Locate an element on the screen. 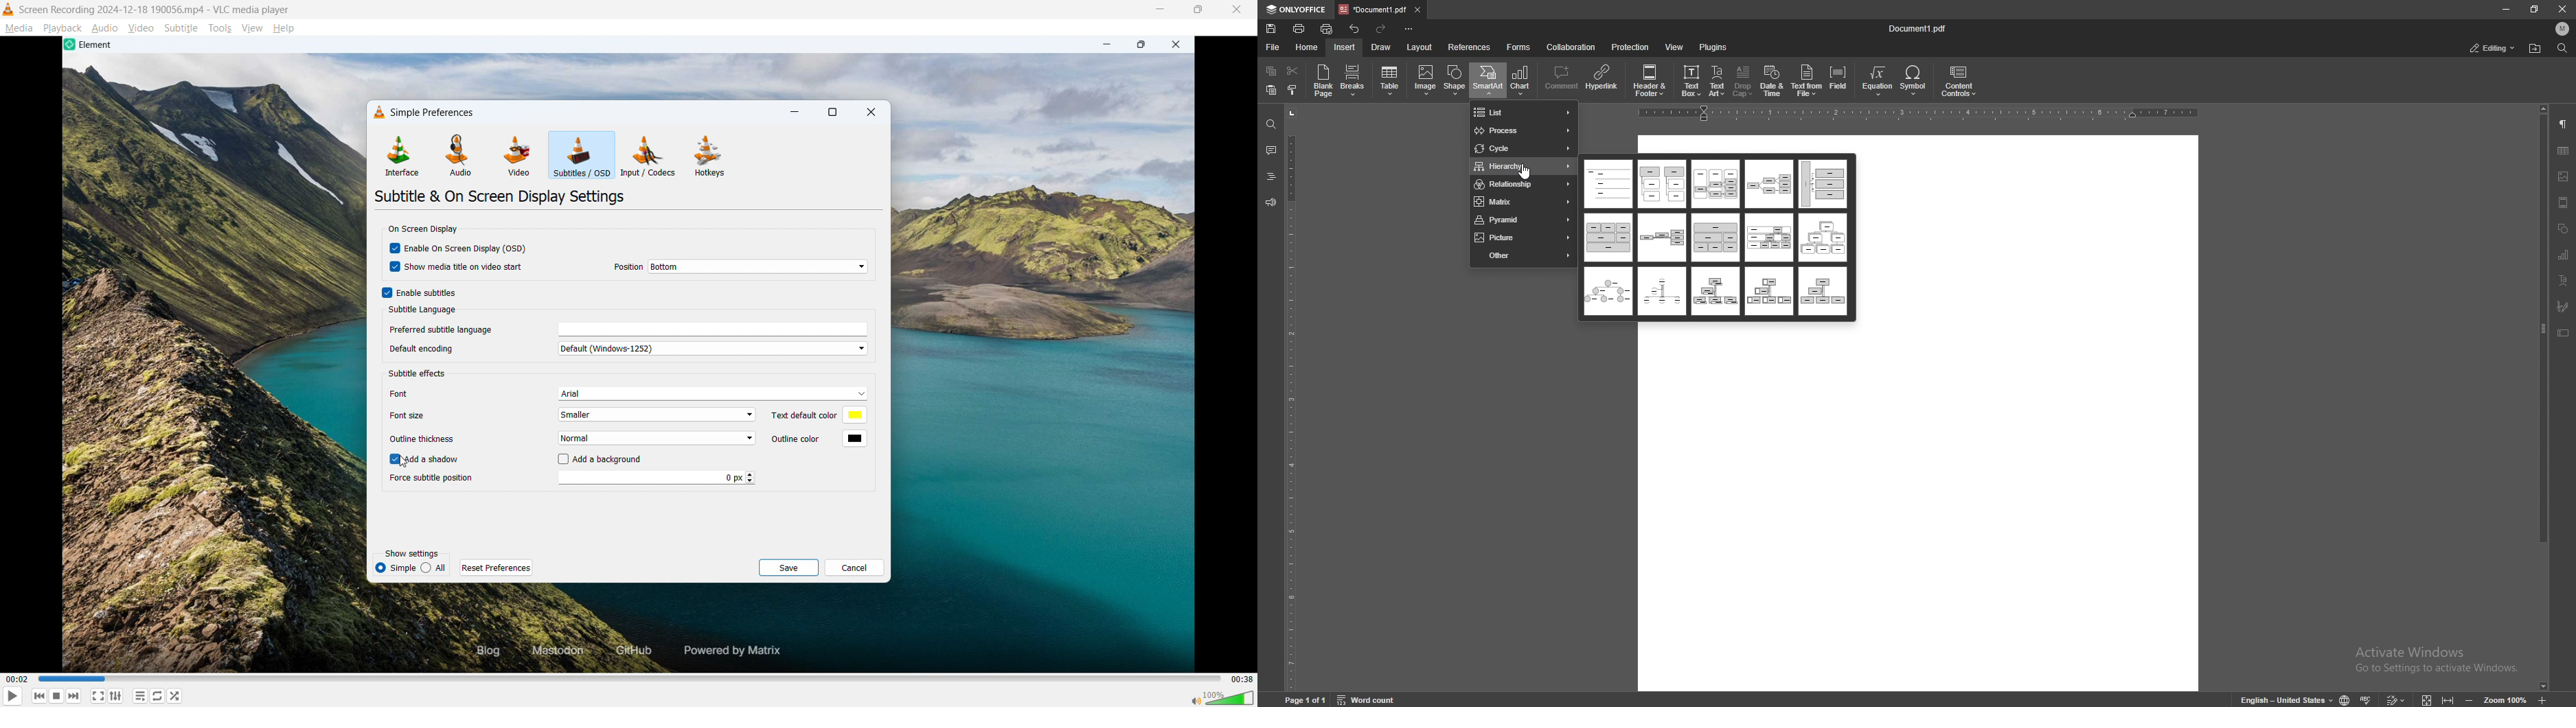  Video  is located at coordinates (141, 29).